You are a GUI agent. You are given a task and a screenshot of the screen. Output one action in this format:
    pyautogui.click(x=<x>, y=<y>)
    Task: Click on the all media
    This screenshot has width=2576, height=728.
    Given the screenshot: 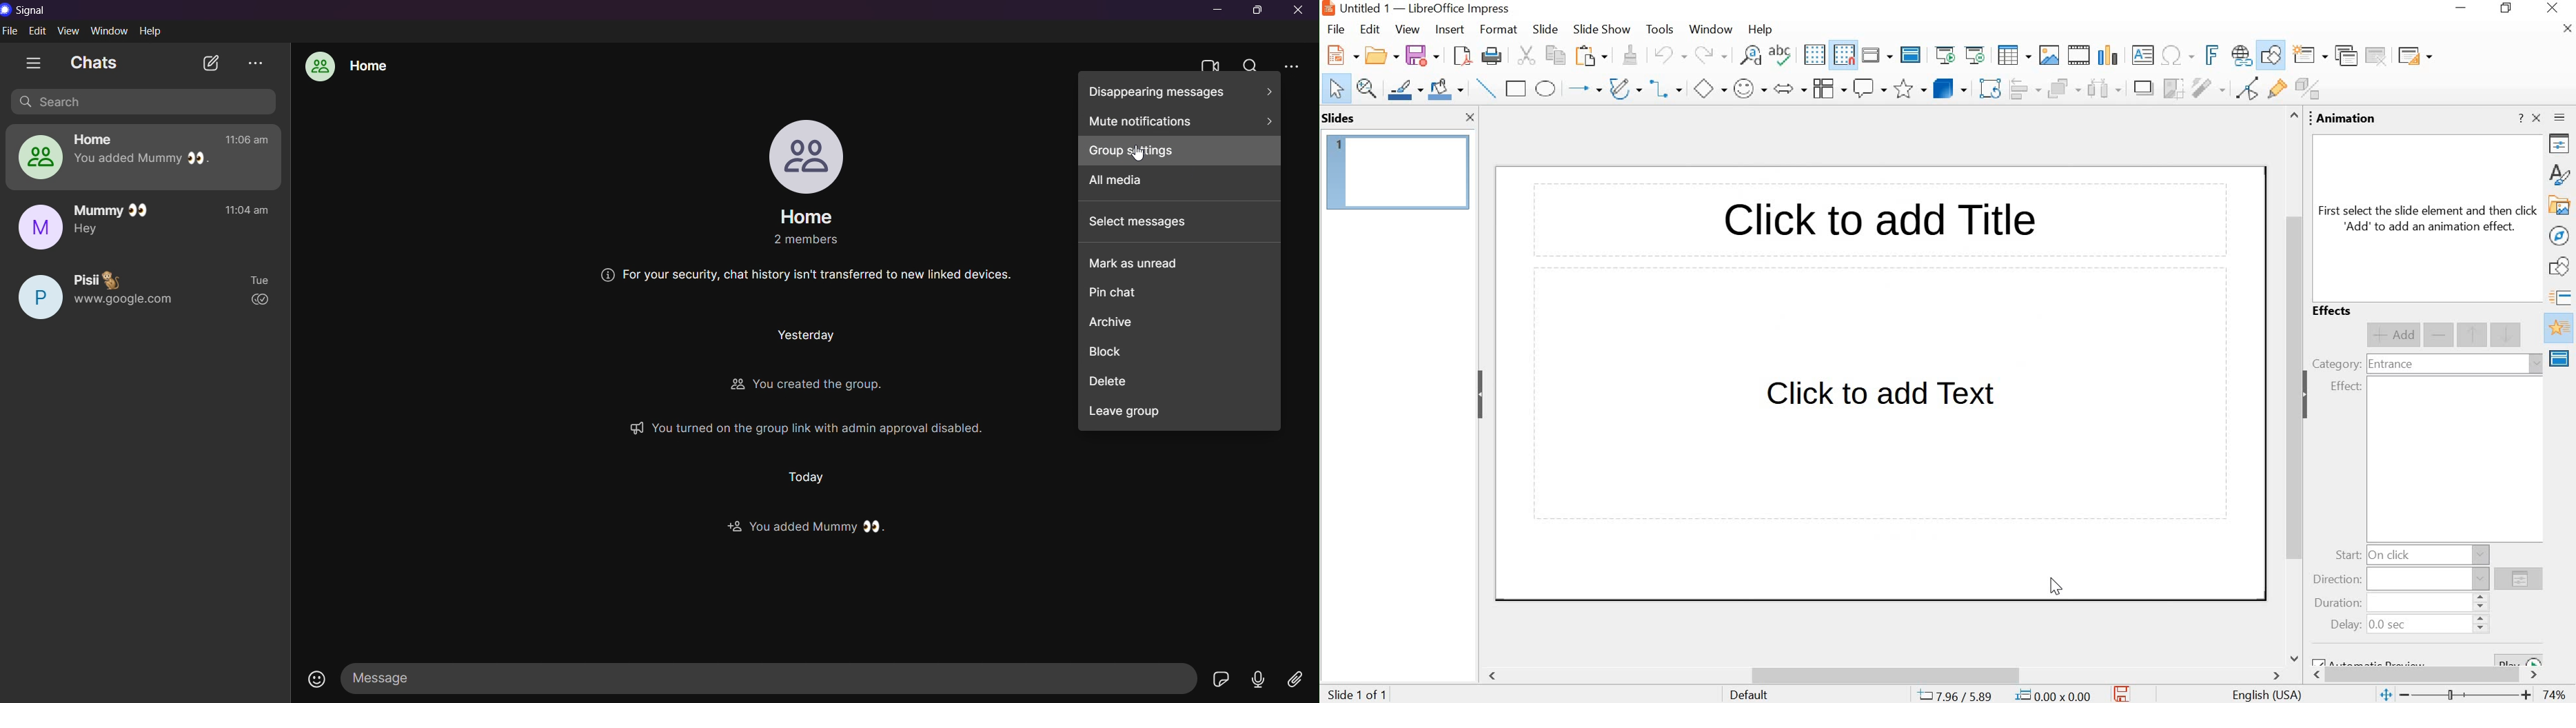 What is the action you would take?
    pyautogui.click(x=1181, y=185)
    